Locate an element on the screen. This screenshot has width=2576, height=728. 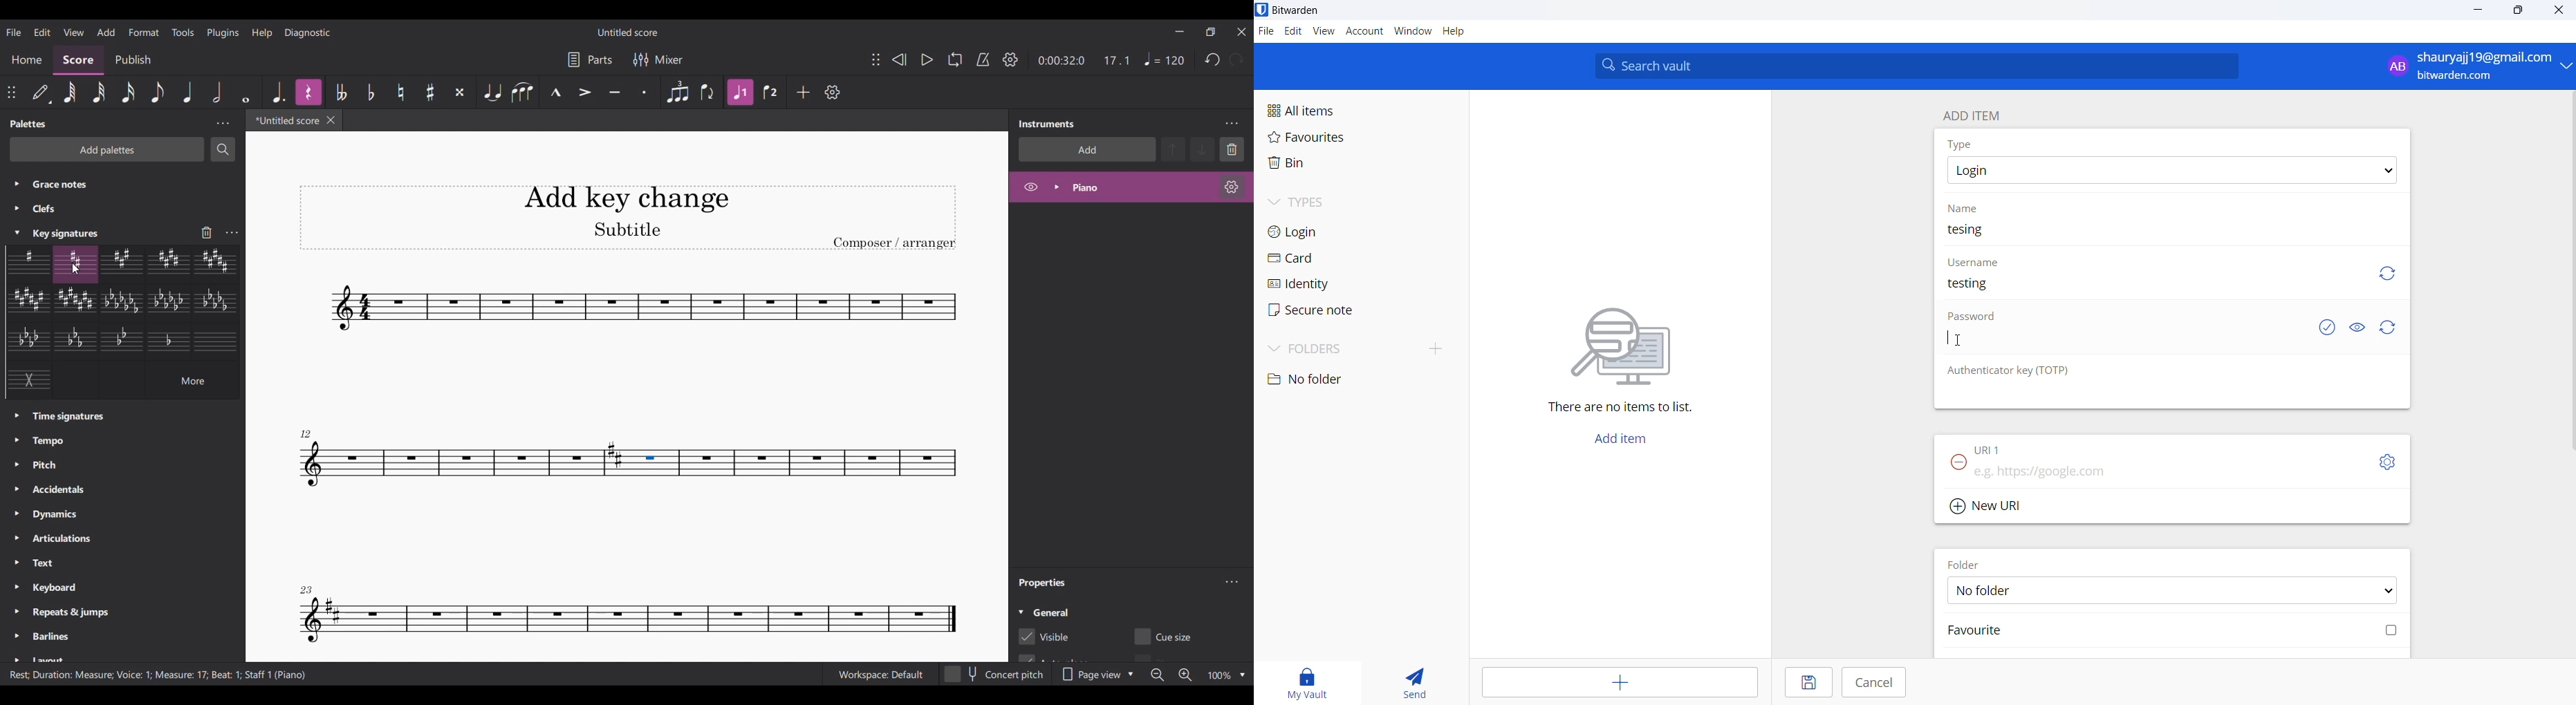
folders is located at coordinates (1337, 350).